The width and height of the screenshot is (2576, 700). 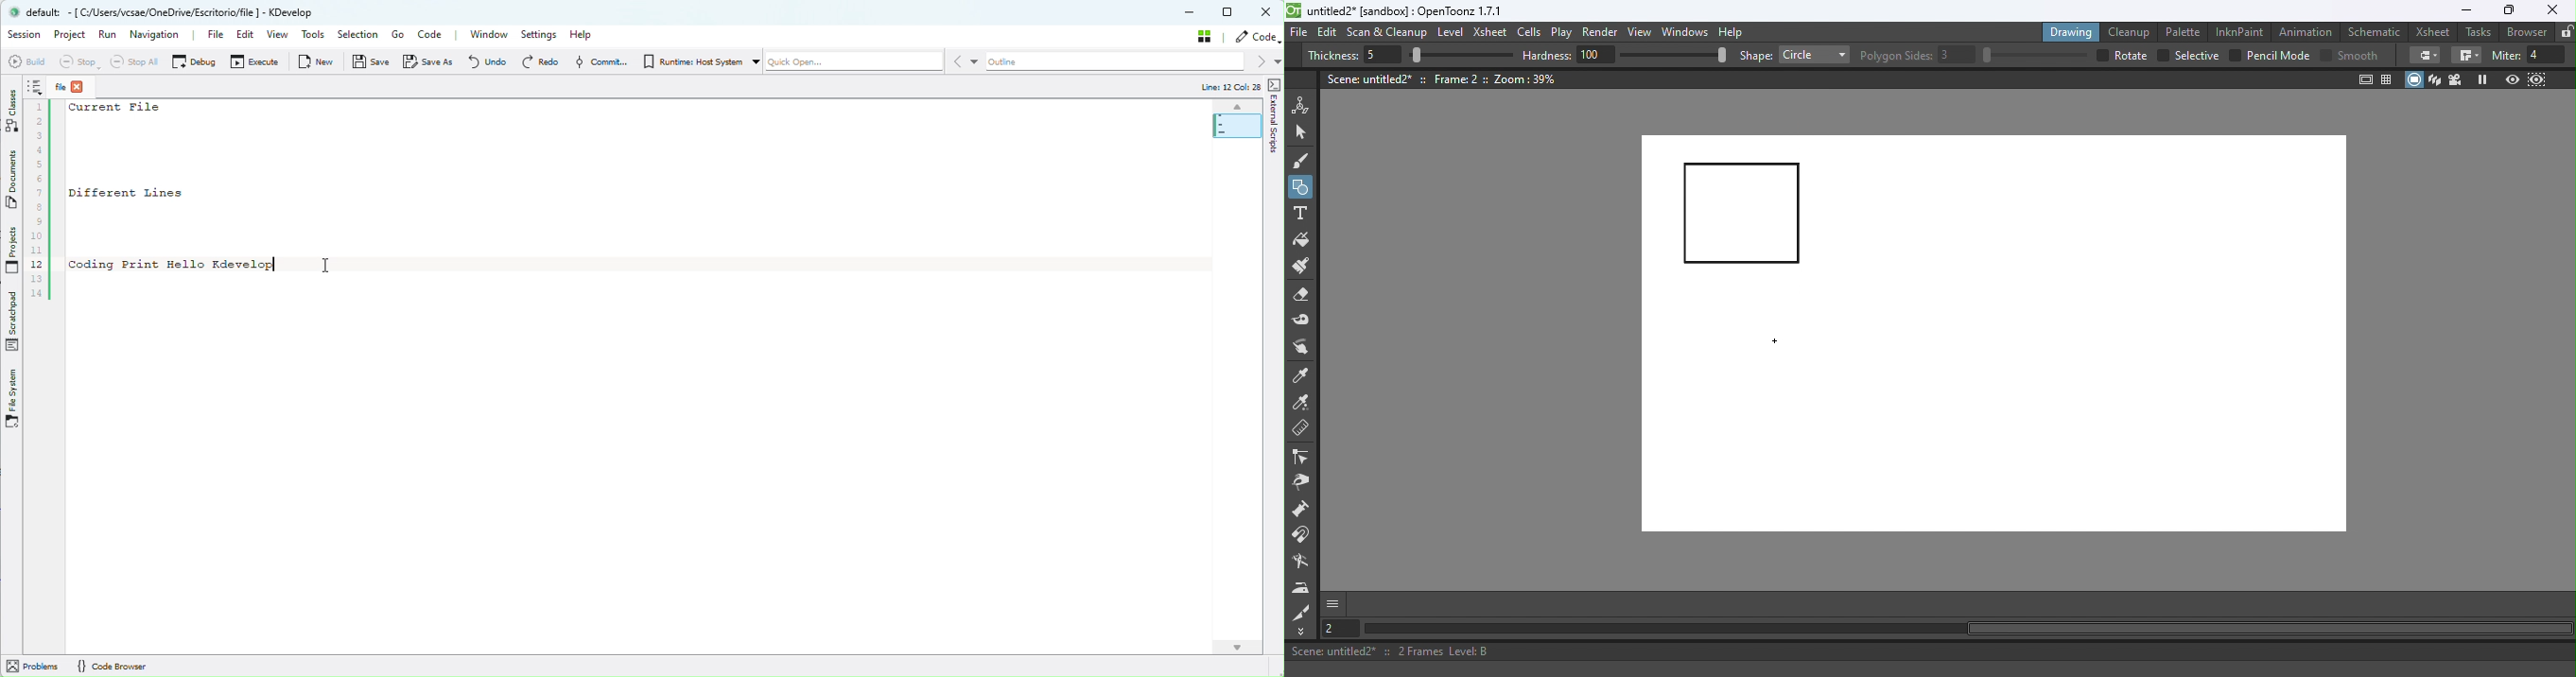 What do you see at coordinates (2100, 55) in the screenshot?
I see `checkbox` at bounding box center [2100, 55].